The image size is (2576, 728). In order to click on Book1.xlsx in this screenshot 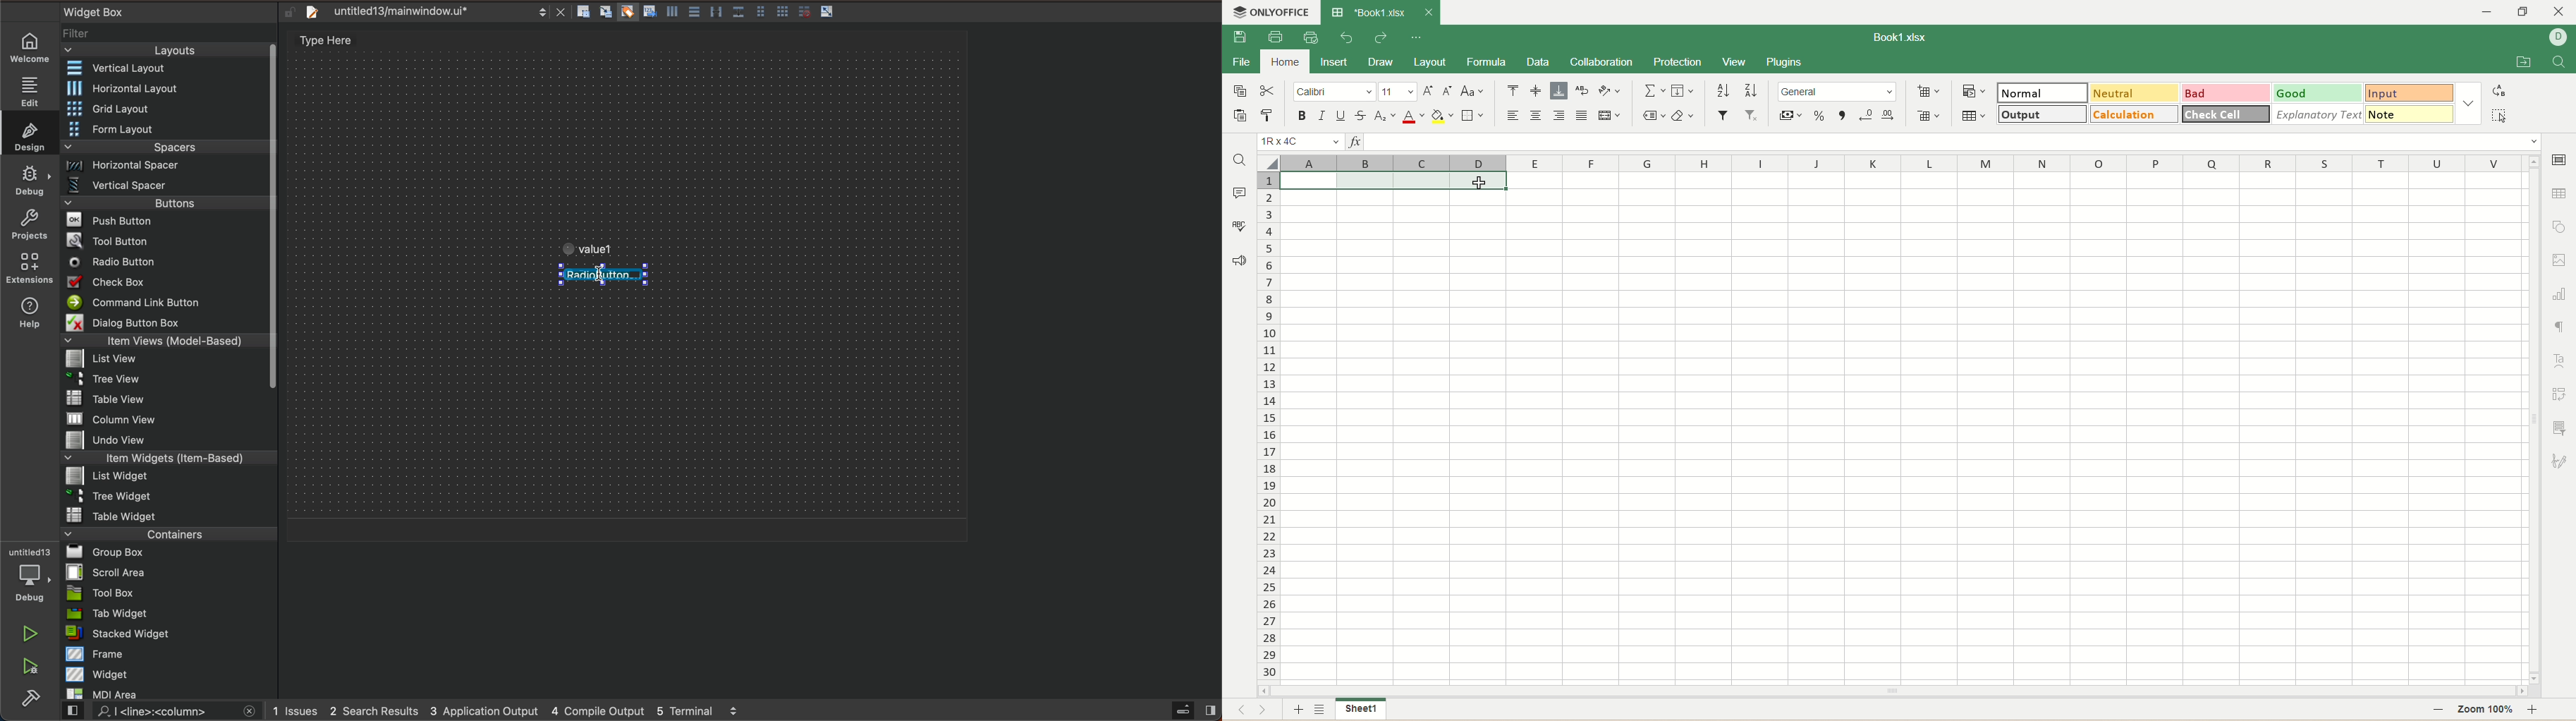, I will do `click(1368, 13)`.